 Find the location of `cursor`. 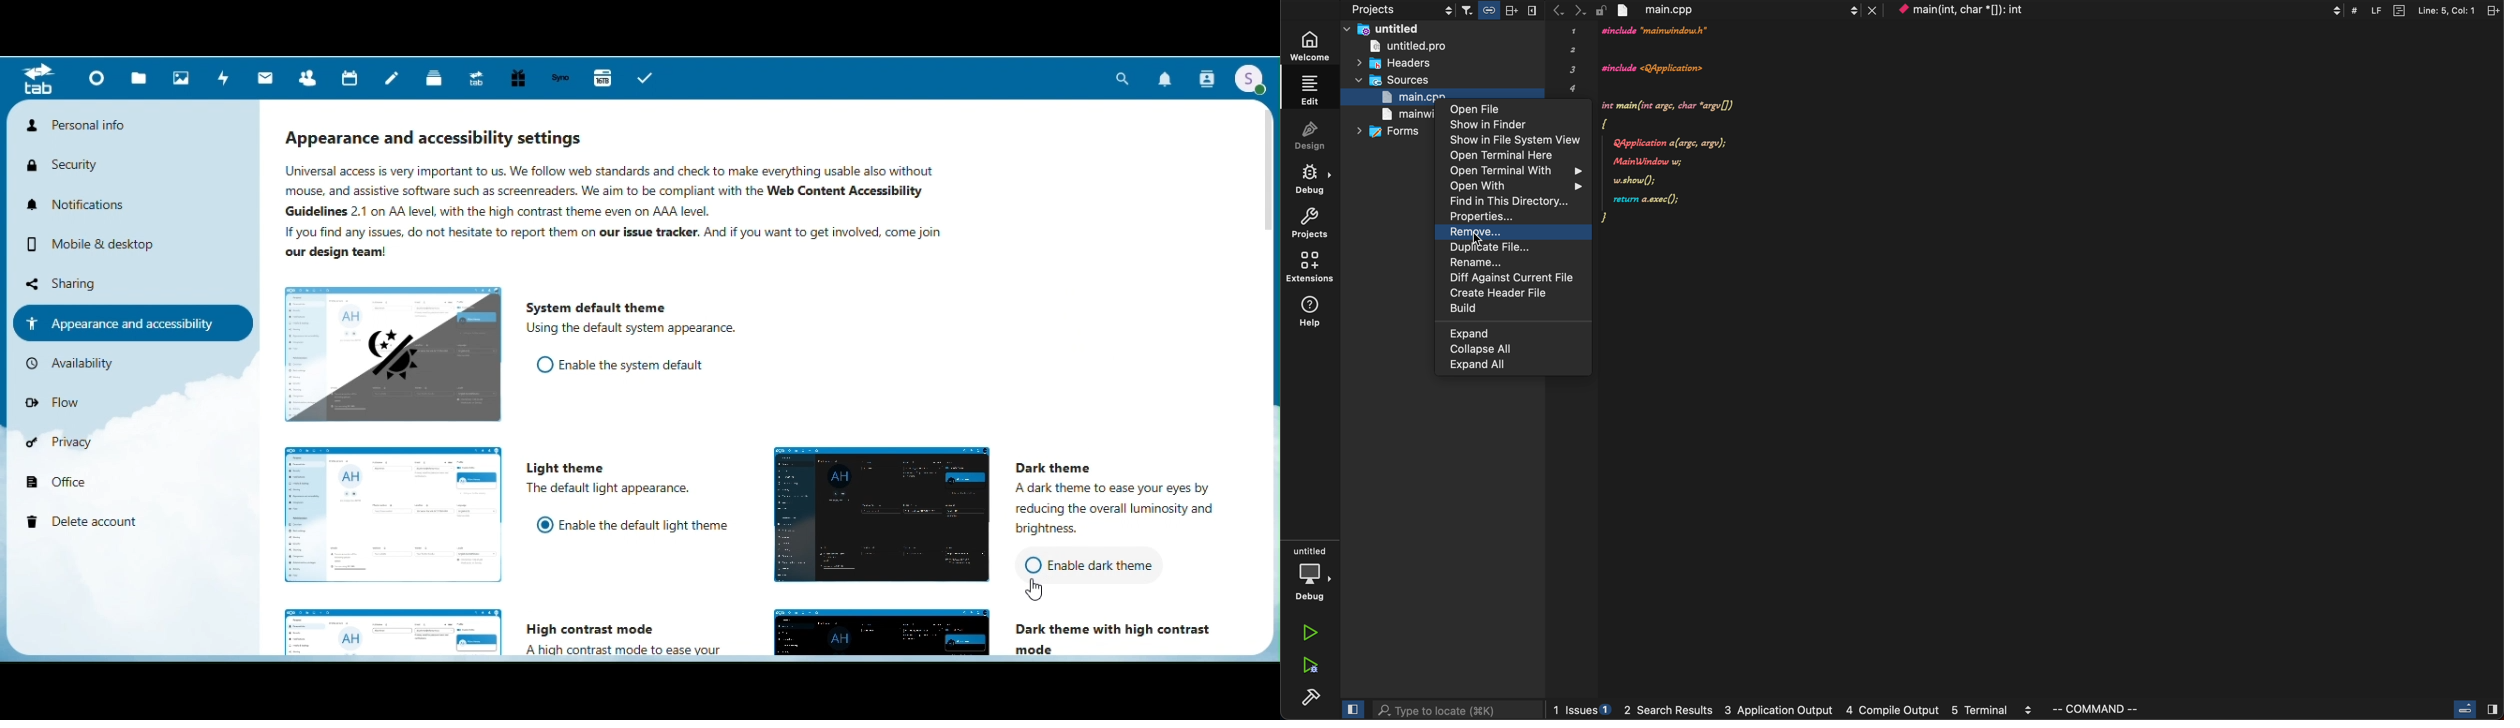

cursor is located at coordinates (1038, 587).